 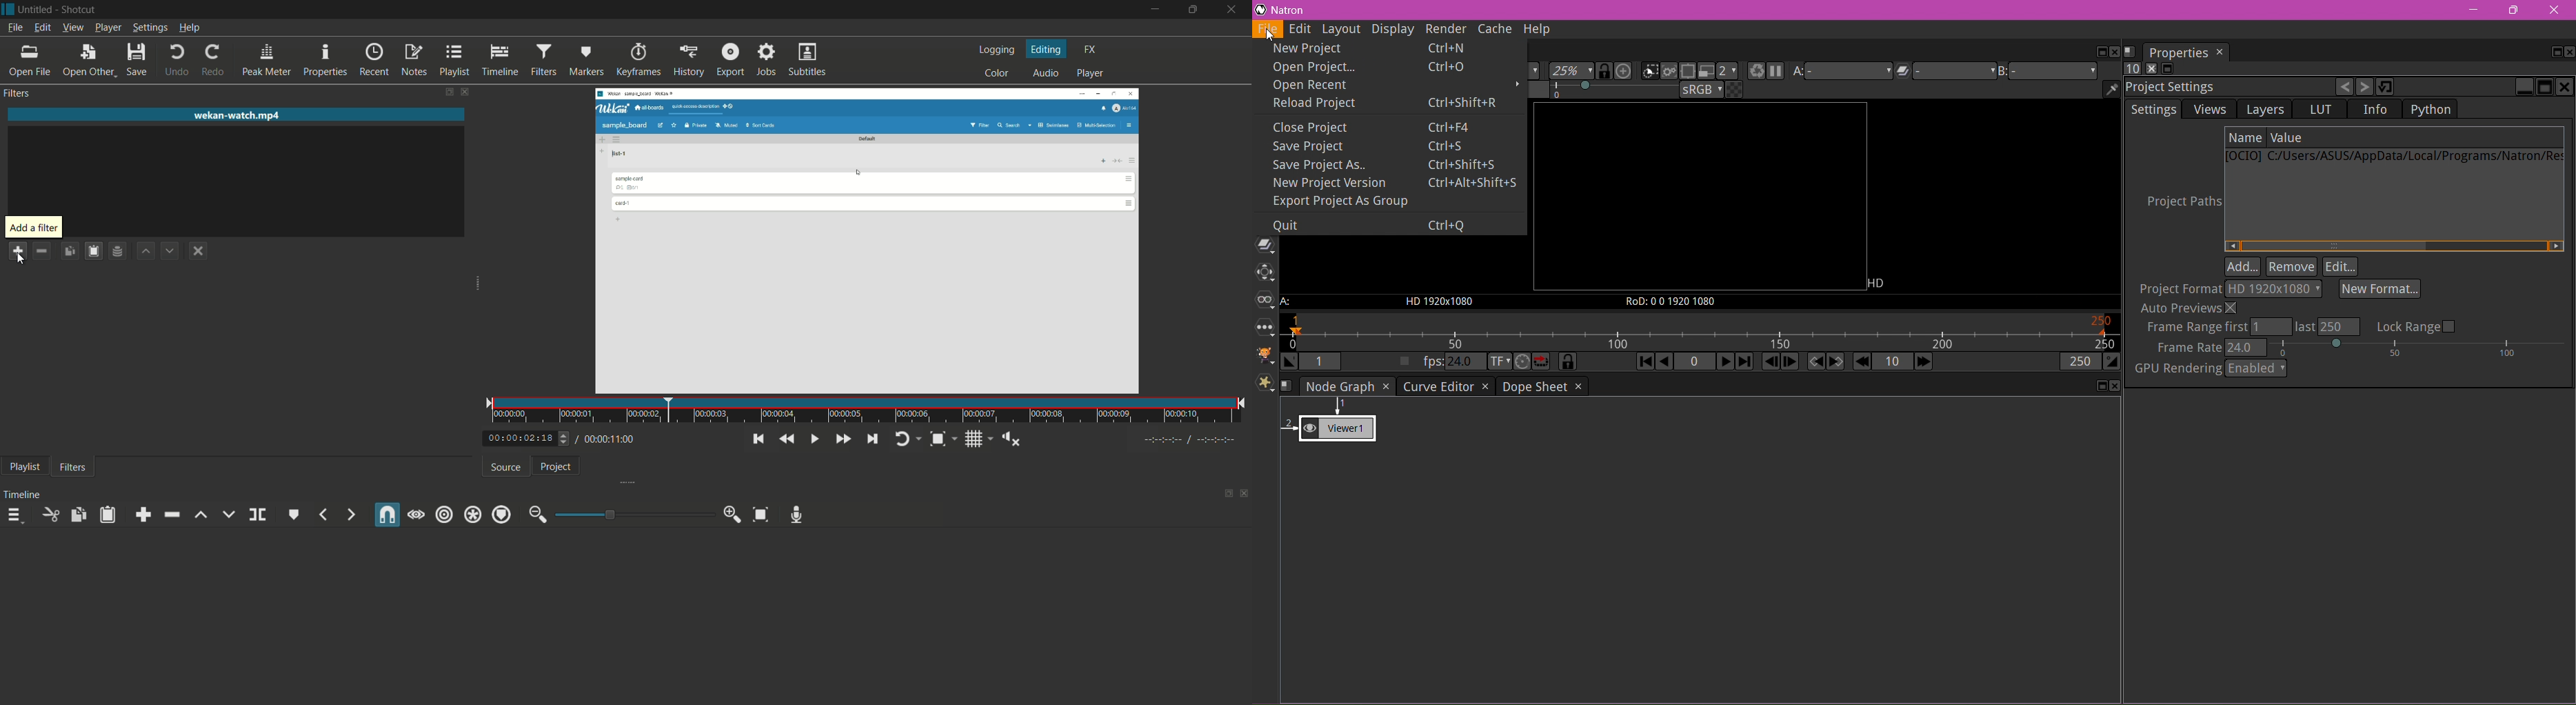 What do you see at coordinates (872, 439) in the screenshot?
I see `skip to the next point` at bounding box center [872, 439].